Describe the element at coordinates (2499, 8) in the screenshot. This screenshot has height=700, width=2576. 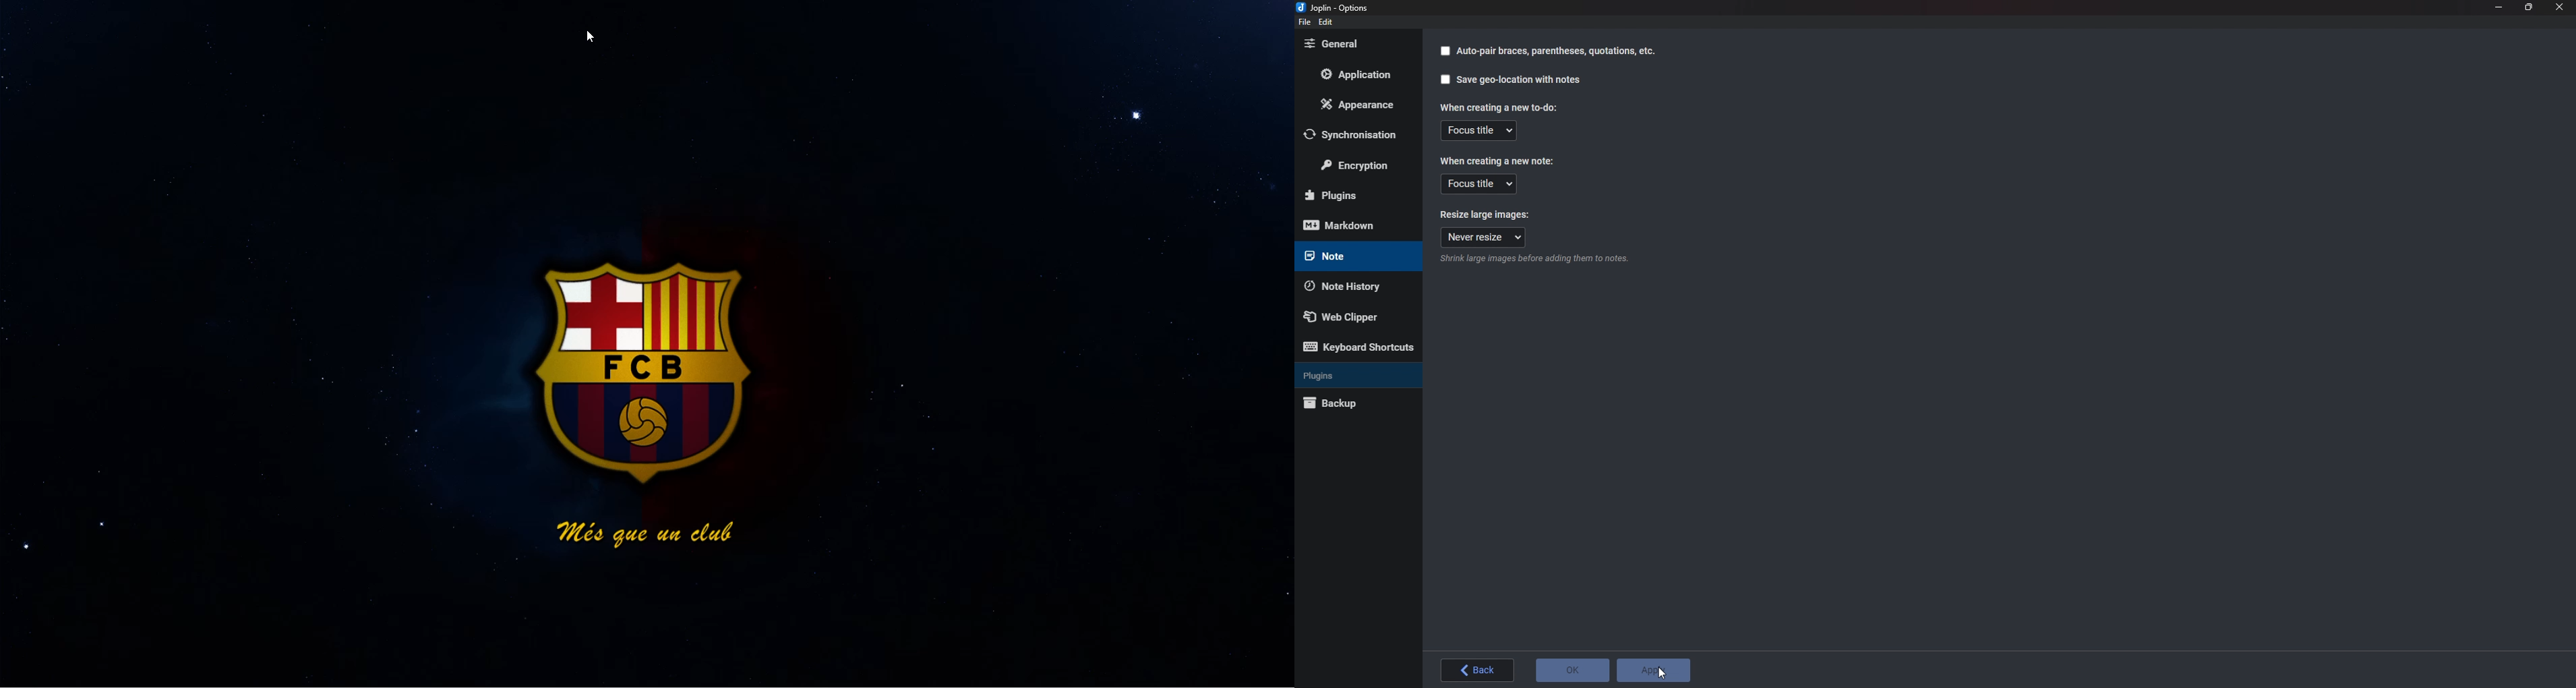
I see `Minimize` at that location.